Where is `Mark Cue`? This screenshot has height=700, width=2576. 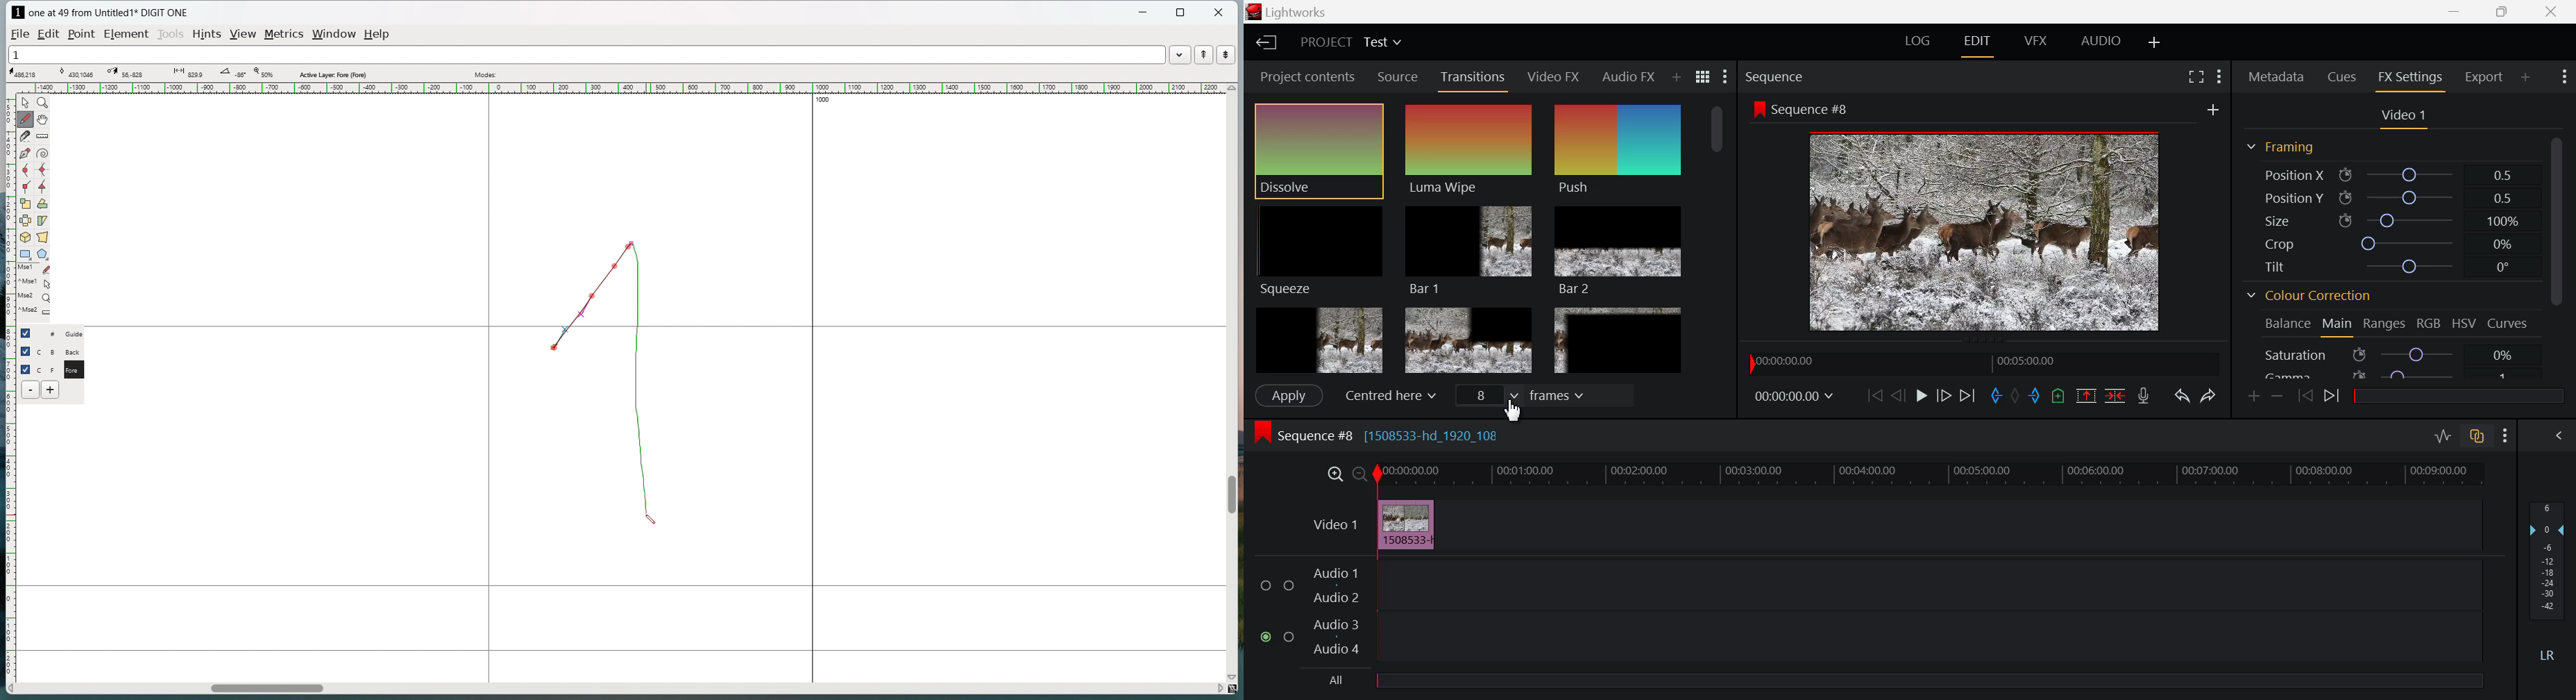 Mark Cue is located at coordinates (2060, 398).